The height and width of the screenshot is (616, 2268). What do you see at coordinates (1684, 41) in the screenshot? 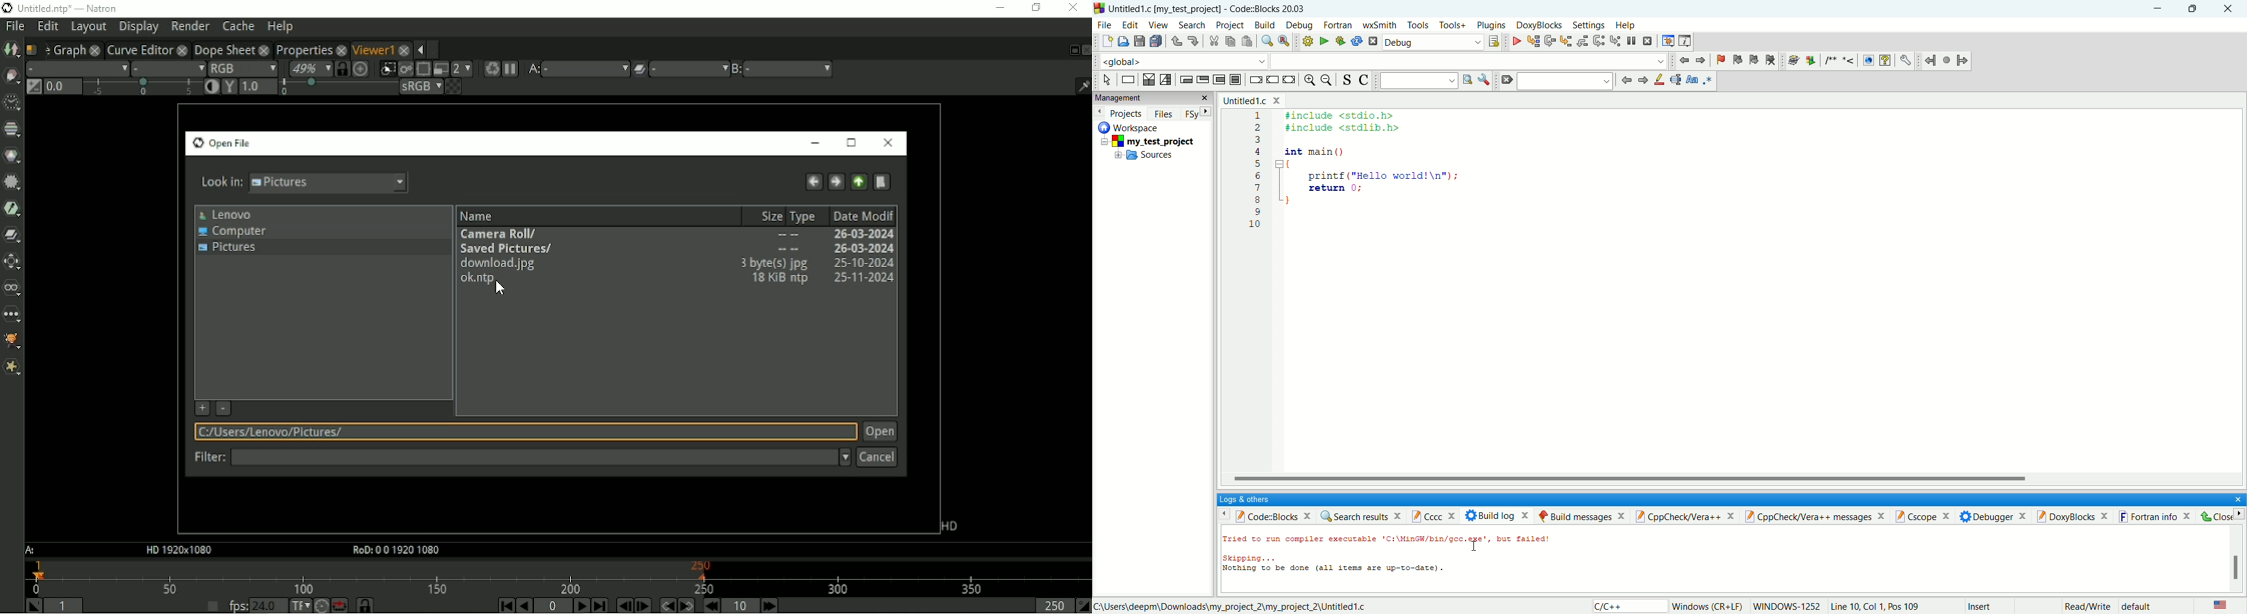
I see `various info` at bounding box center [1684, 41].